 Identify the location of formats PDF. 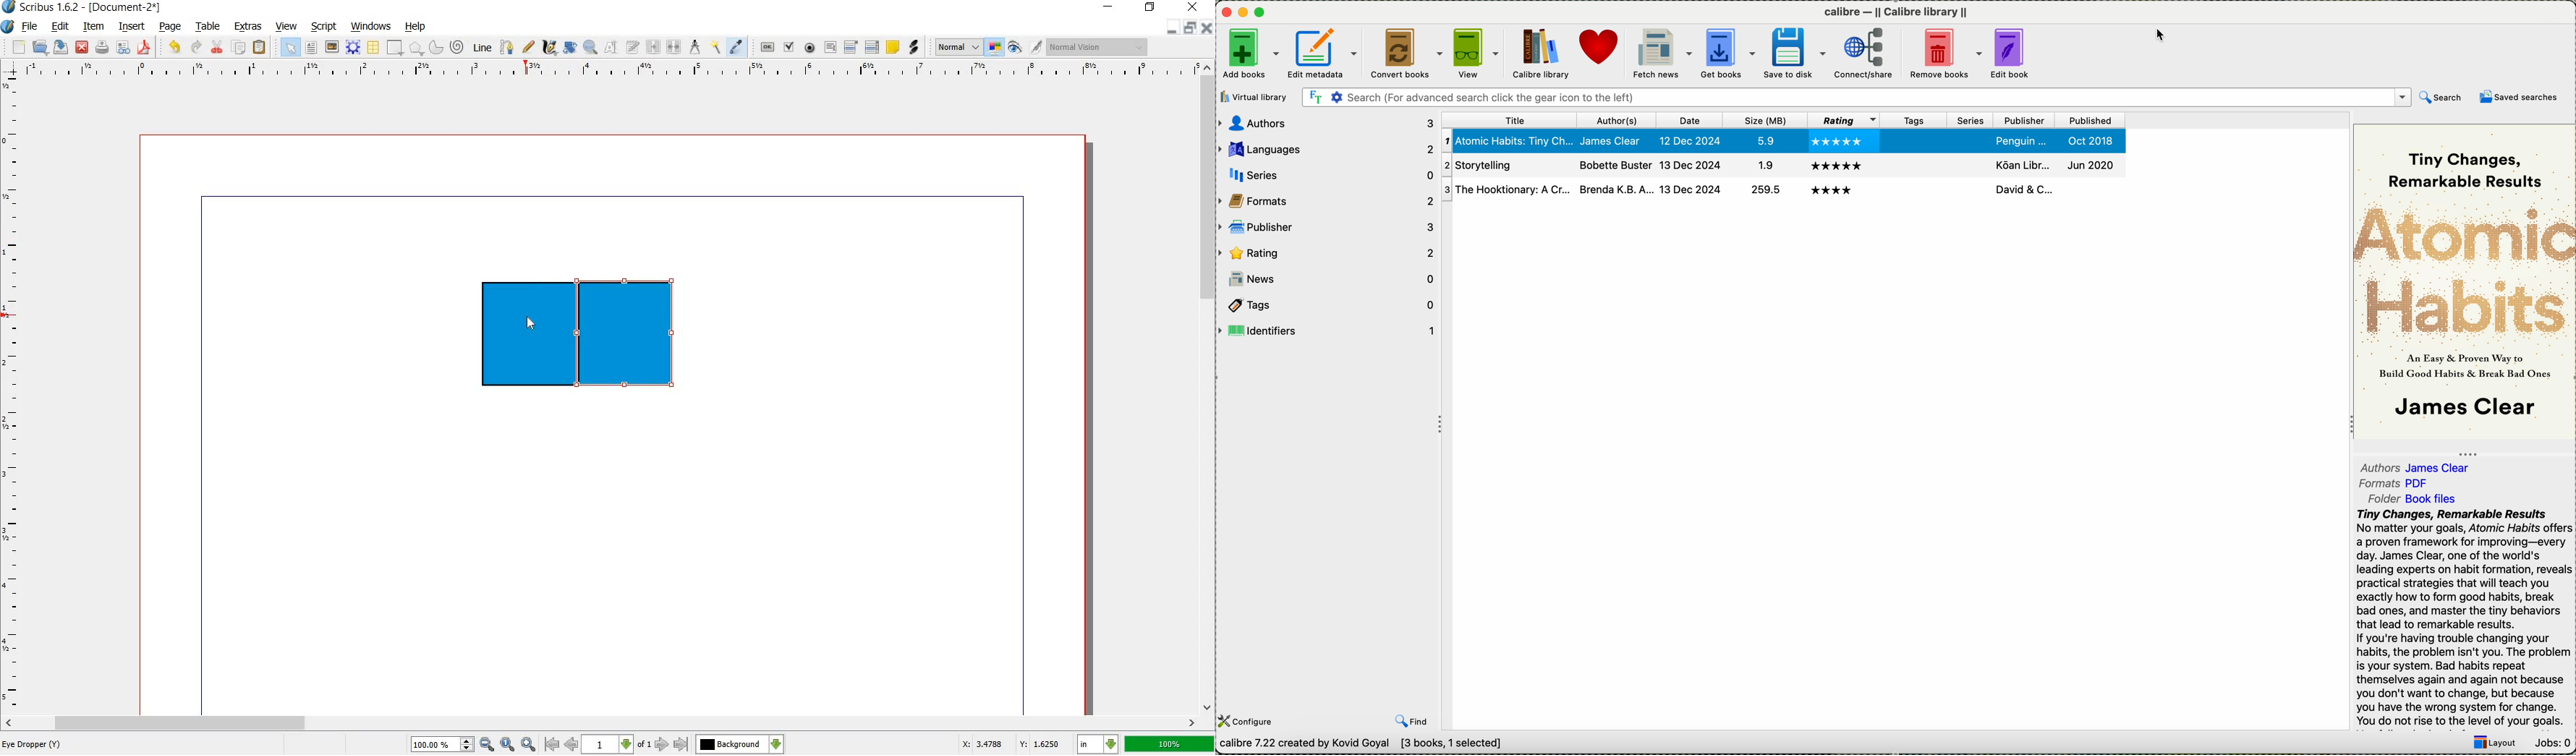
(2377, 483).